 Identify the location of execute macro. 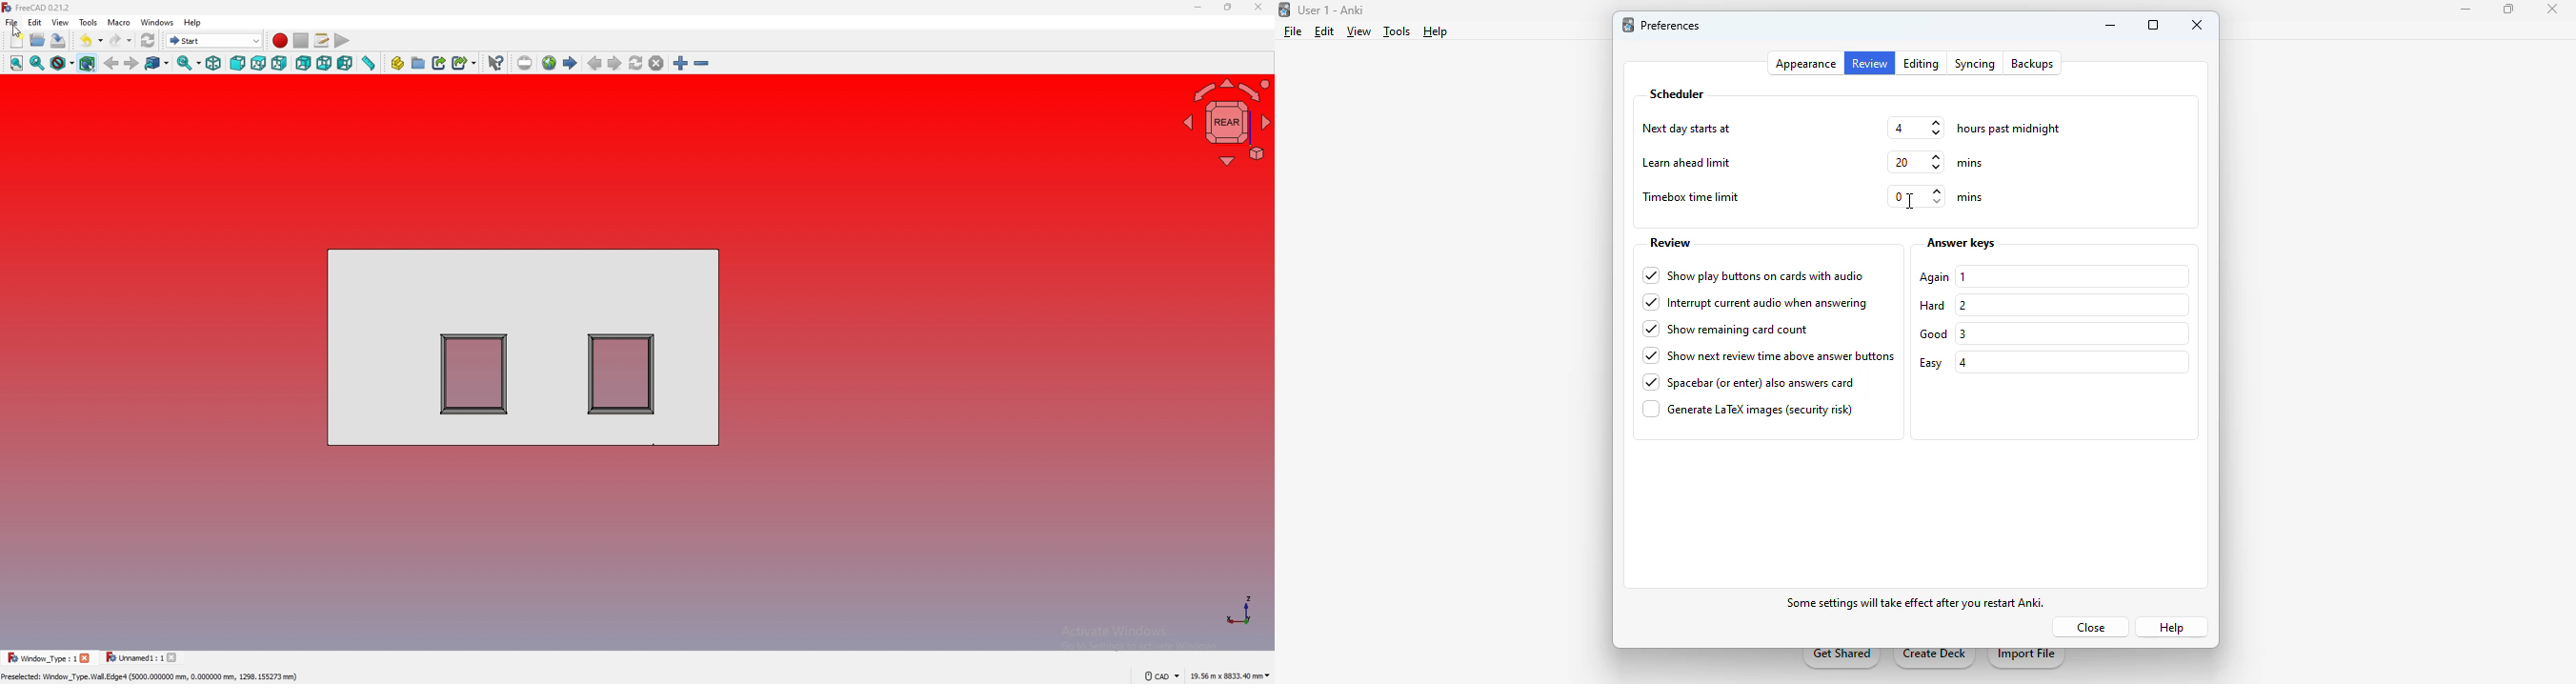
(343, 41).